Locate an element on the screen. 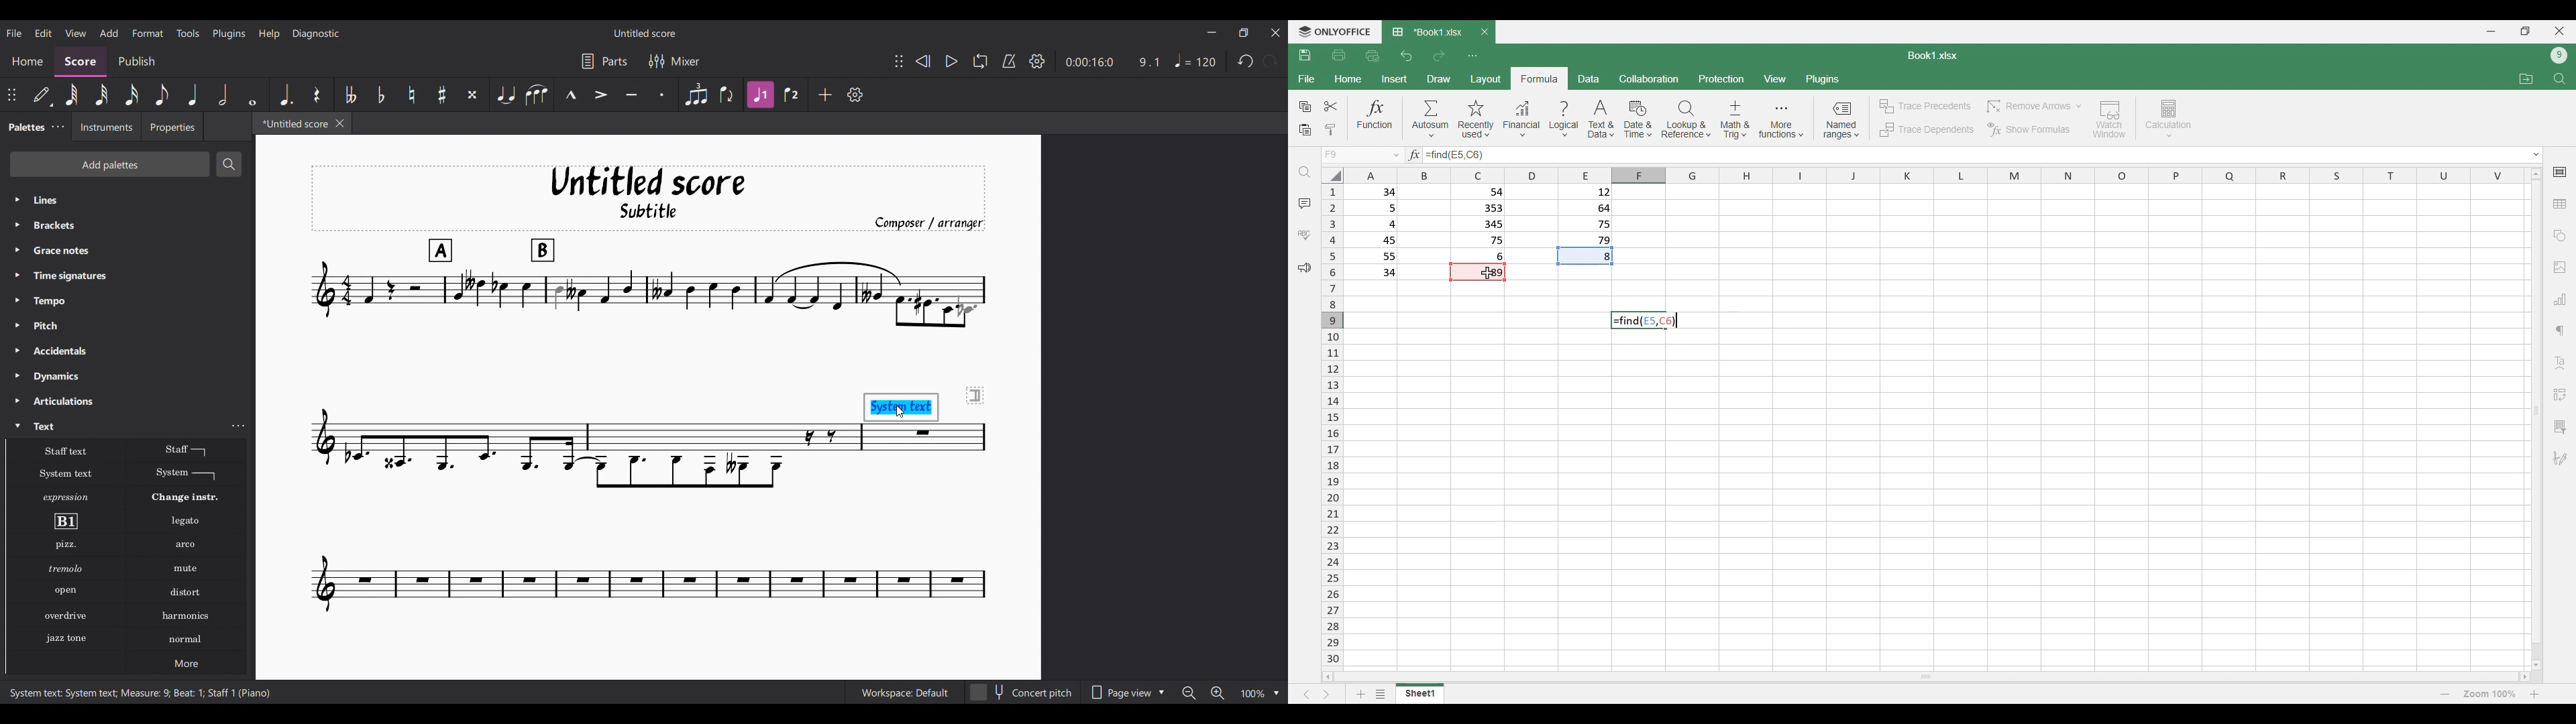  Text and data is located at coordinates (1601, 119).